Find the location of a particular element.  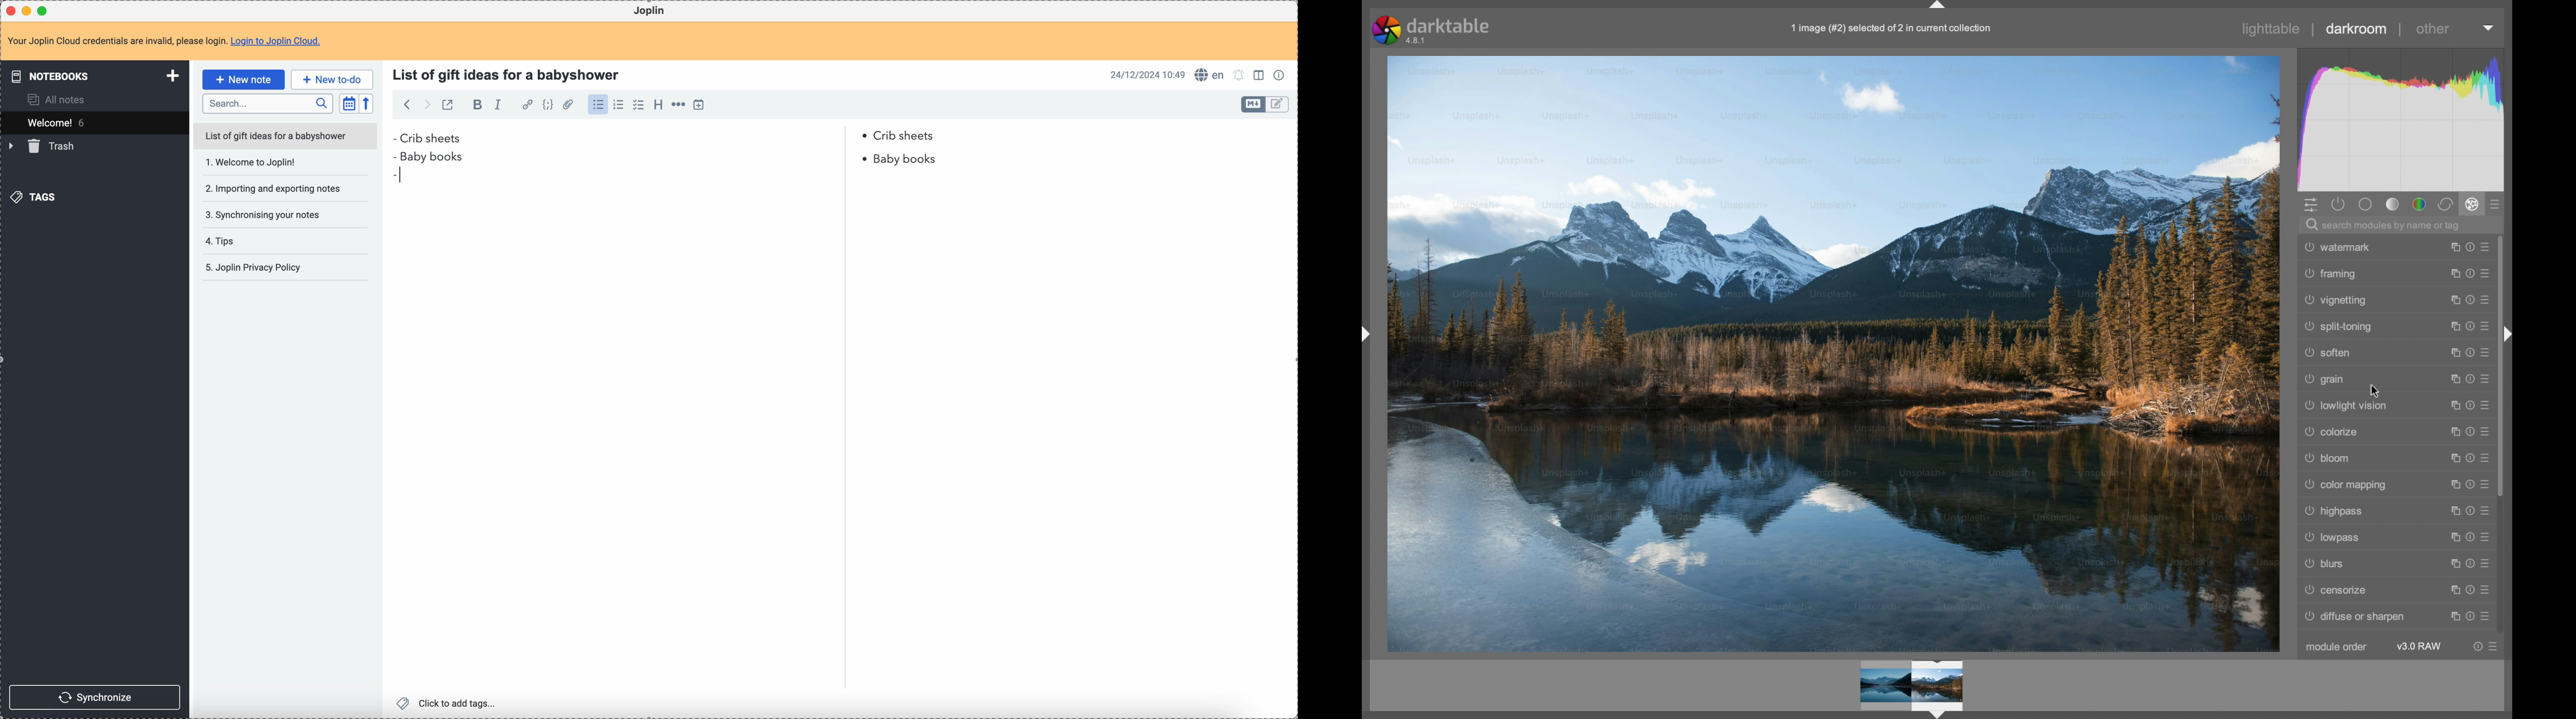

effect is located at coordinates (2472, 204).